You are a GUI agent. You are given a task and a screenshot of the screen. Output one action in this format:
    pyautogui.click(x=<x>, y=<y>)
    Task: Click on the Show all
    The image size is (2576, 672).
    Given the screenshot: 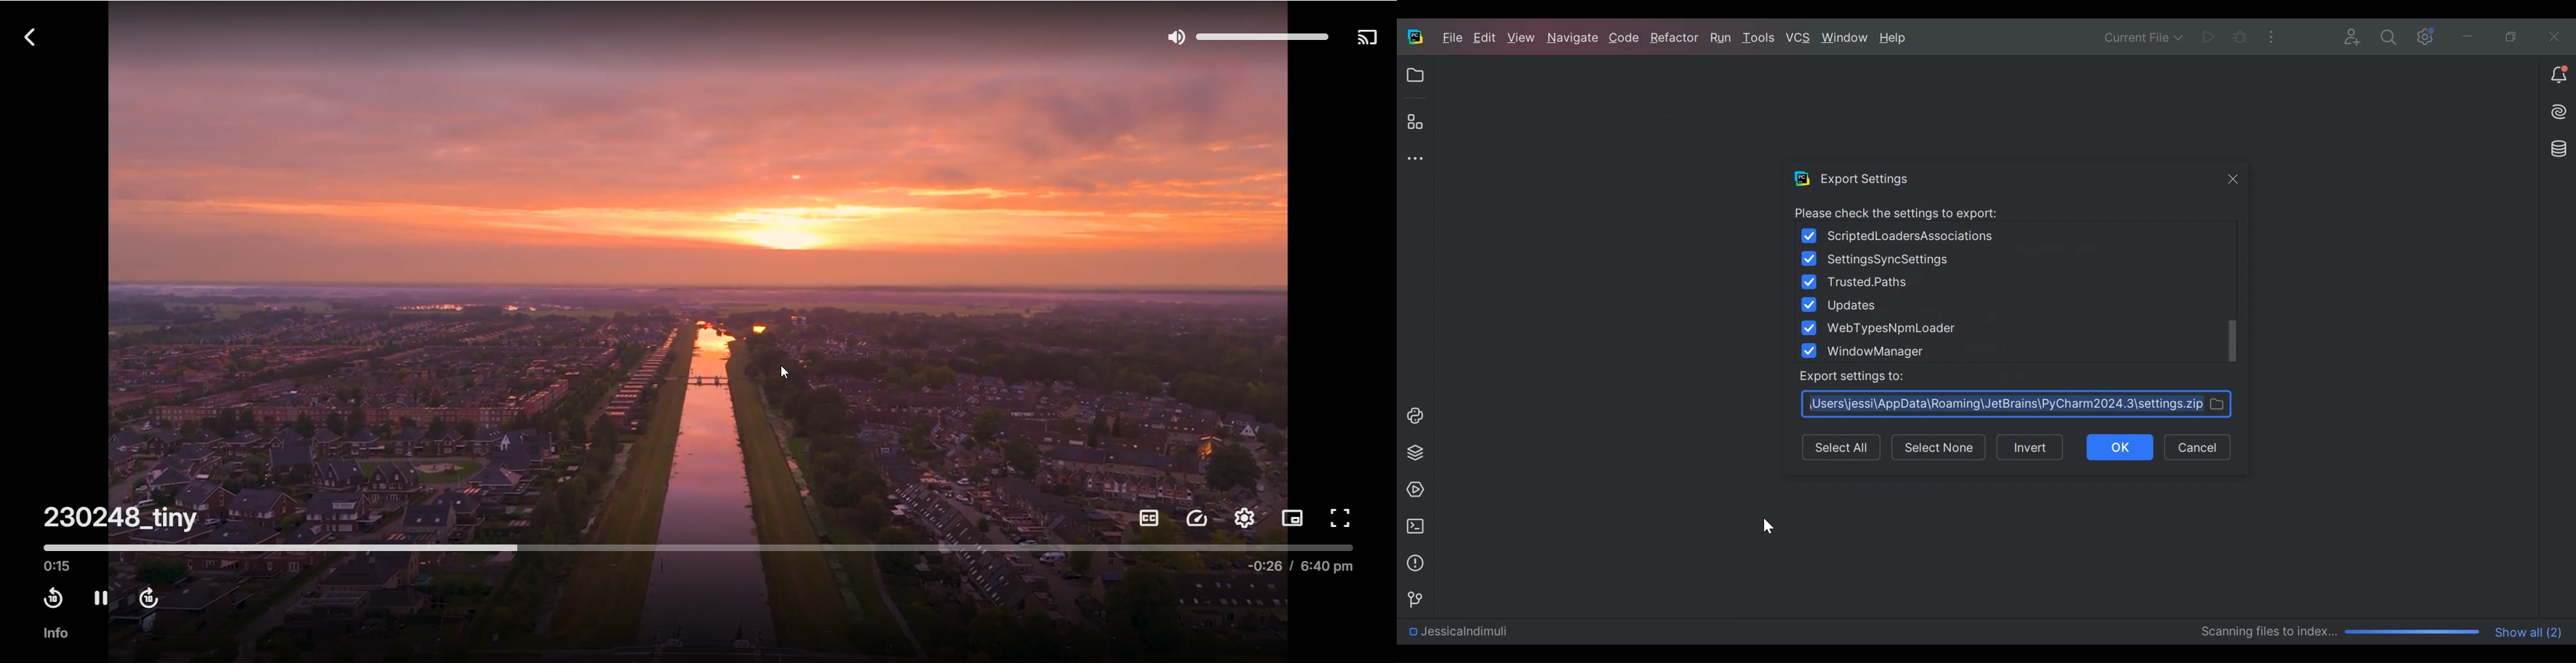 What is the action you would take?
    pyautogui.click(x=2531, y=631)
    